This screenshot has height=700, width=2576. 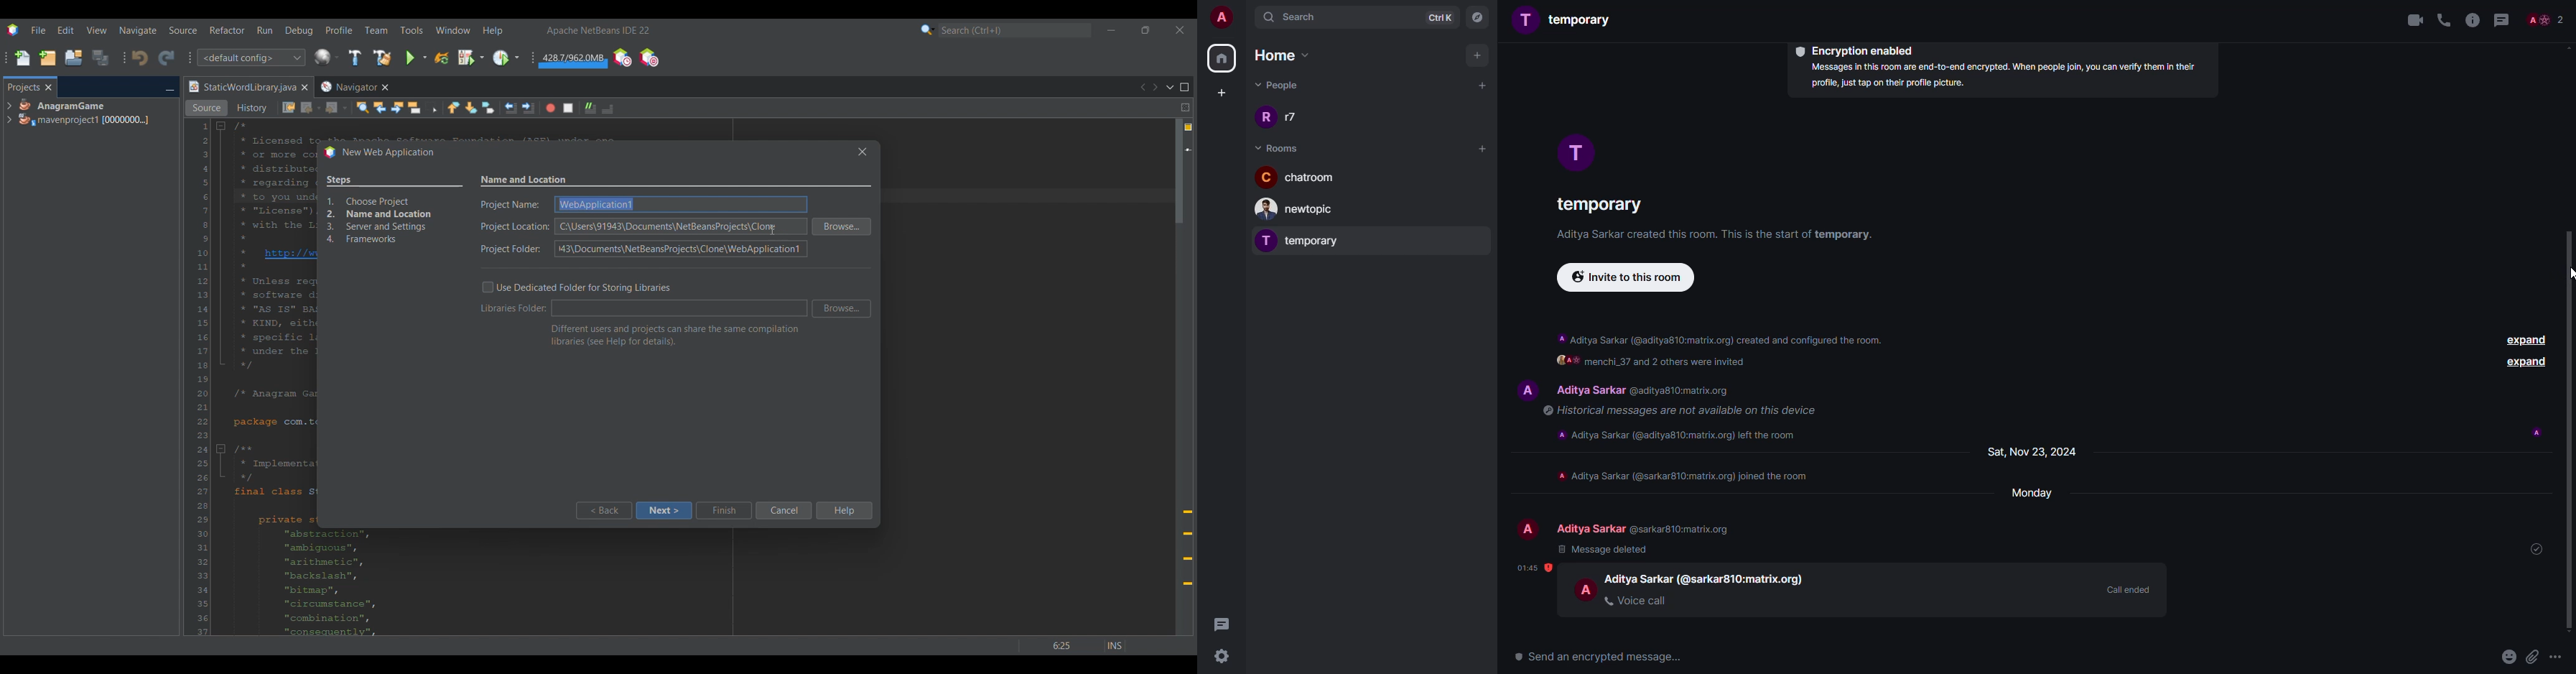 I want to click on threads, so click(x=2503, y=19).